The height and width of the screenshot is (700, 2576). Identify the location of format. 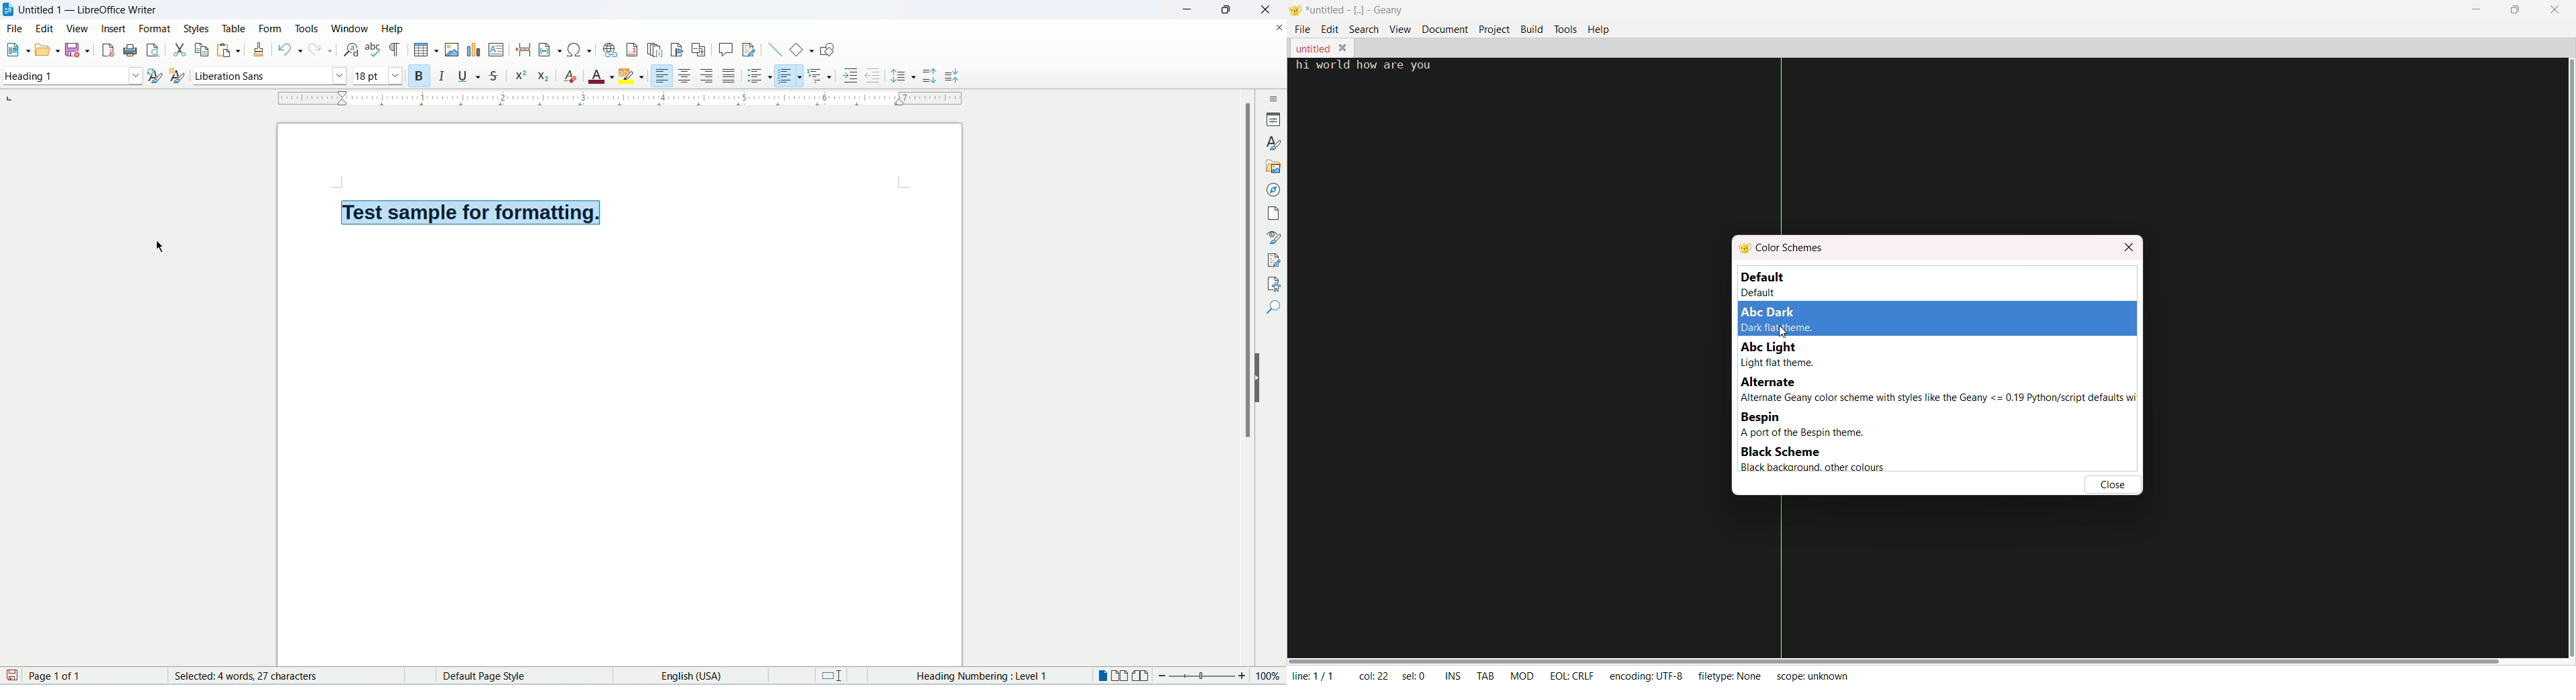
(158, 28).